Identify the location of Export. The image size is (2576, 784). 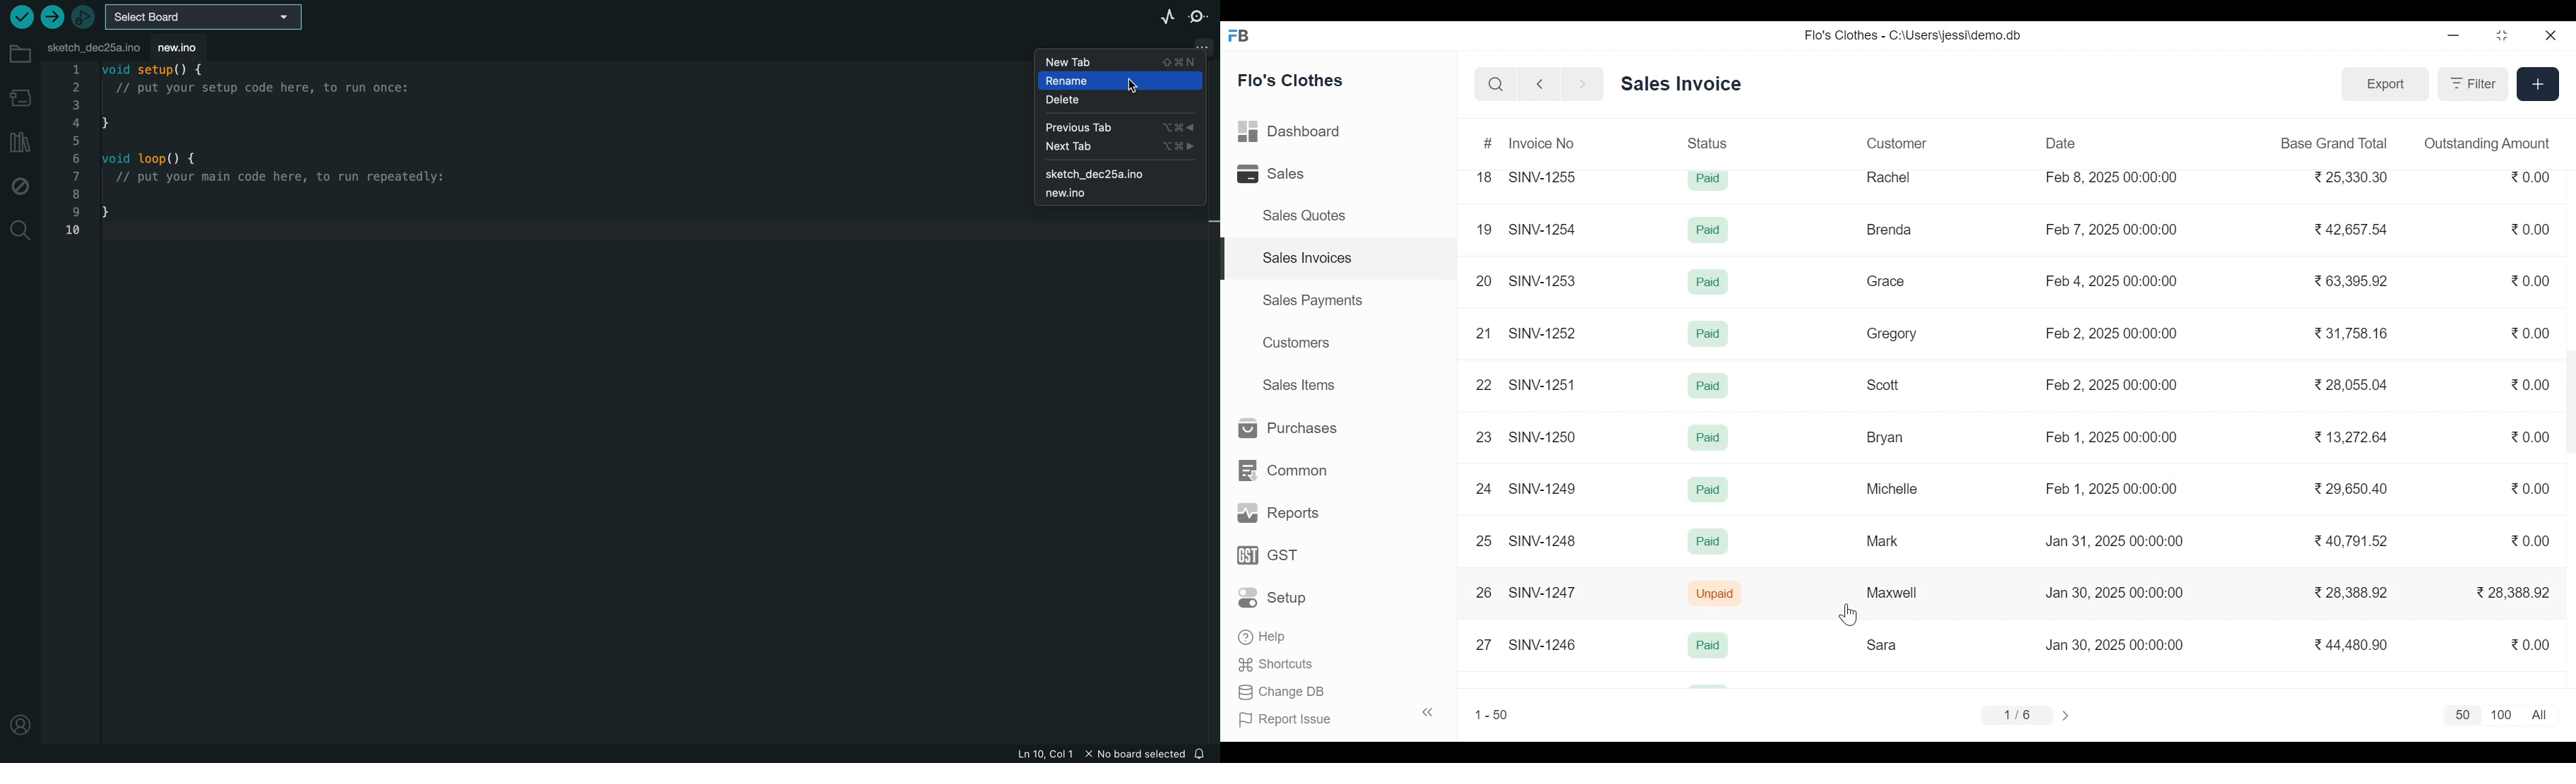
(2383, 83).